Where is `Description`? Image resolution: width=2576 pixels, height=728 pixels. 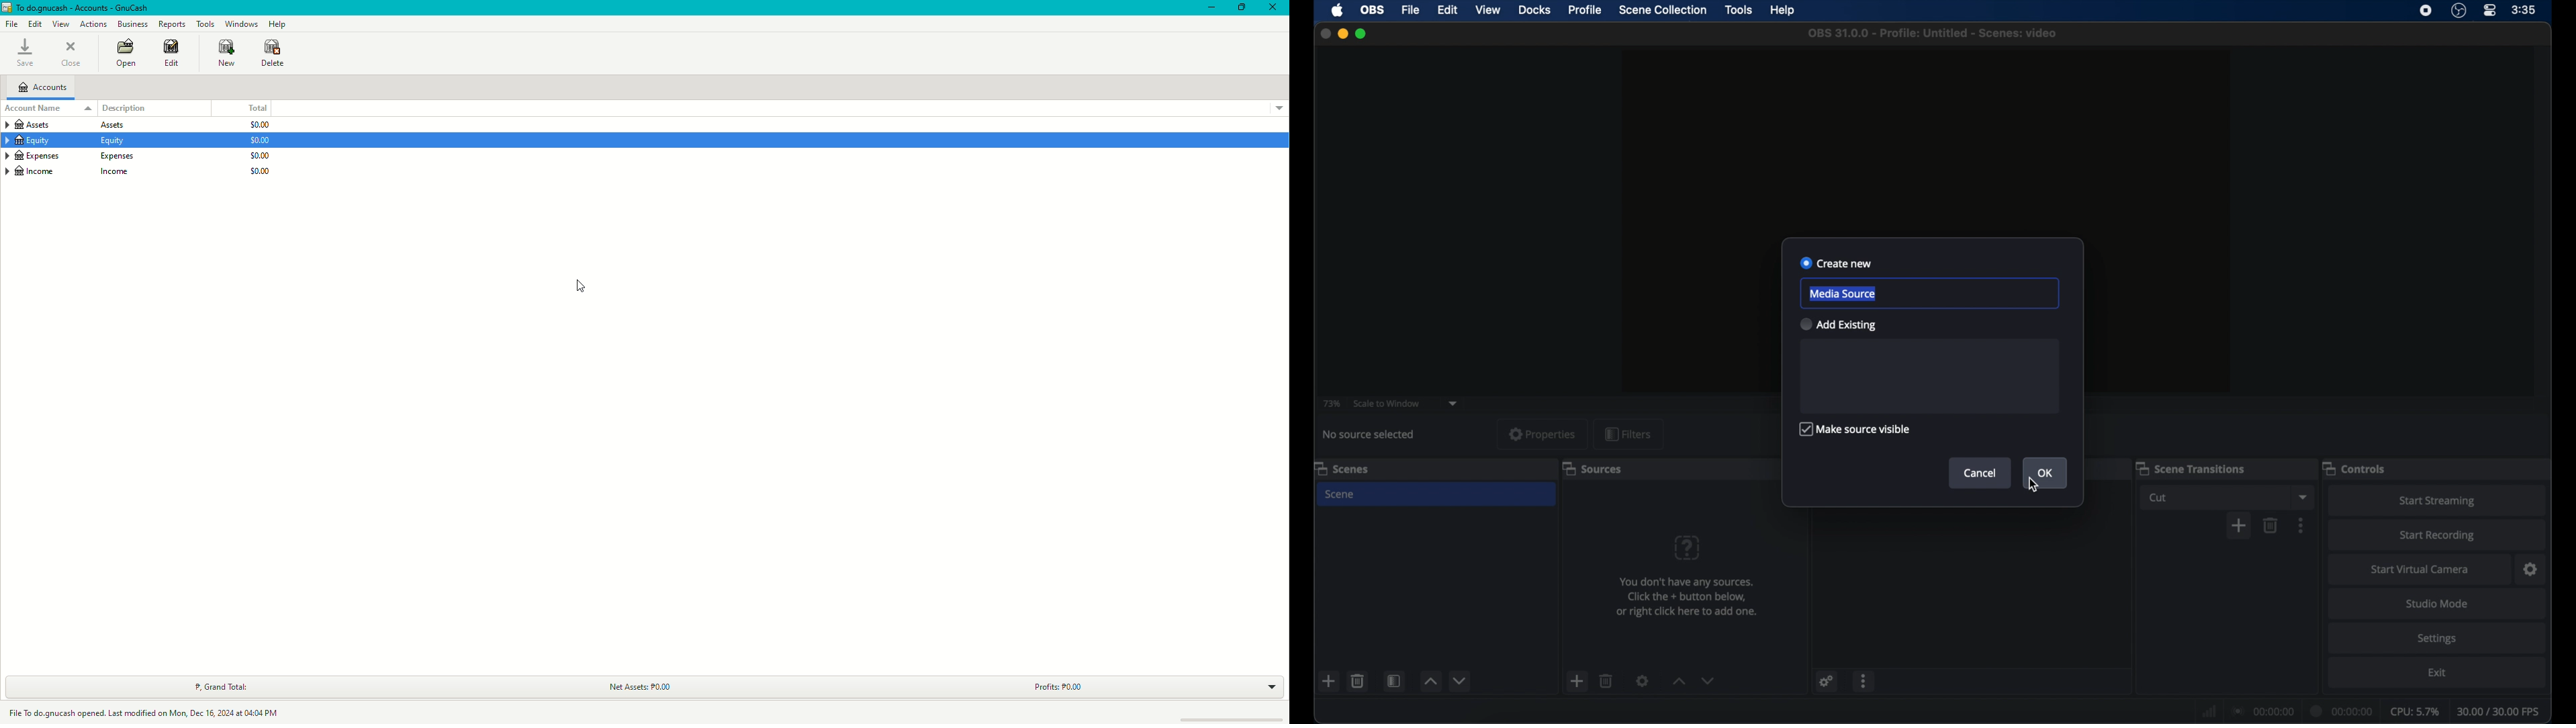
Description is located at coordinates (125, 108).